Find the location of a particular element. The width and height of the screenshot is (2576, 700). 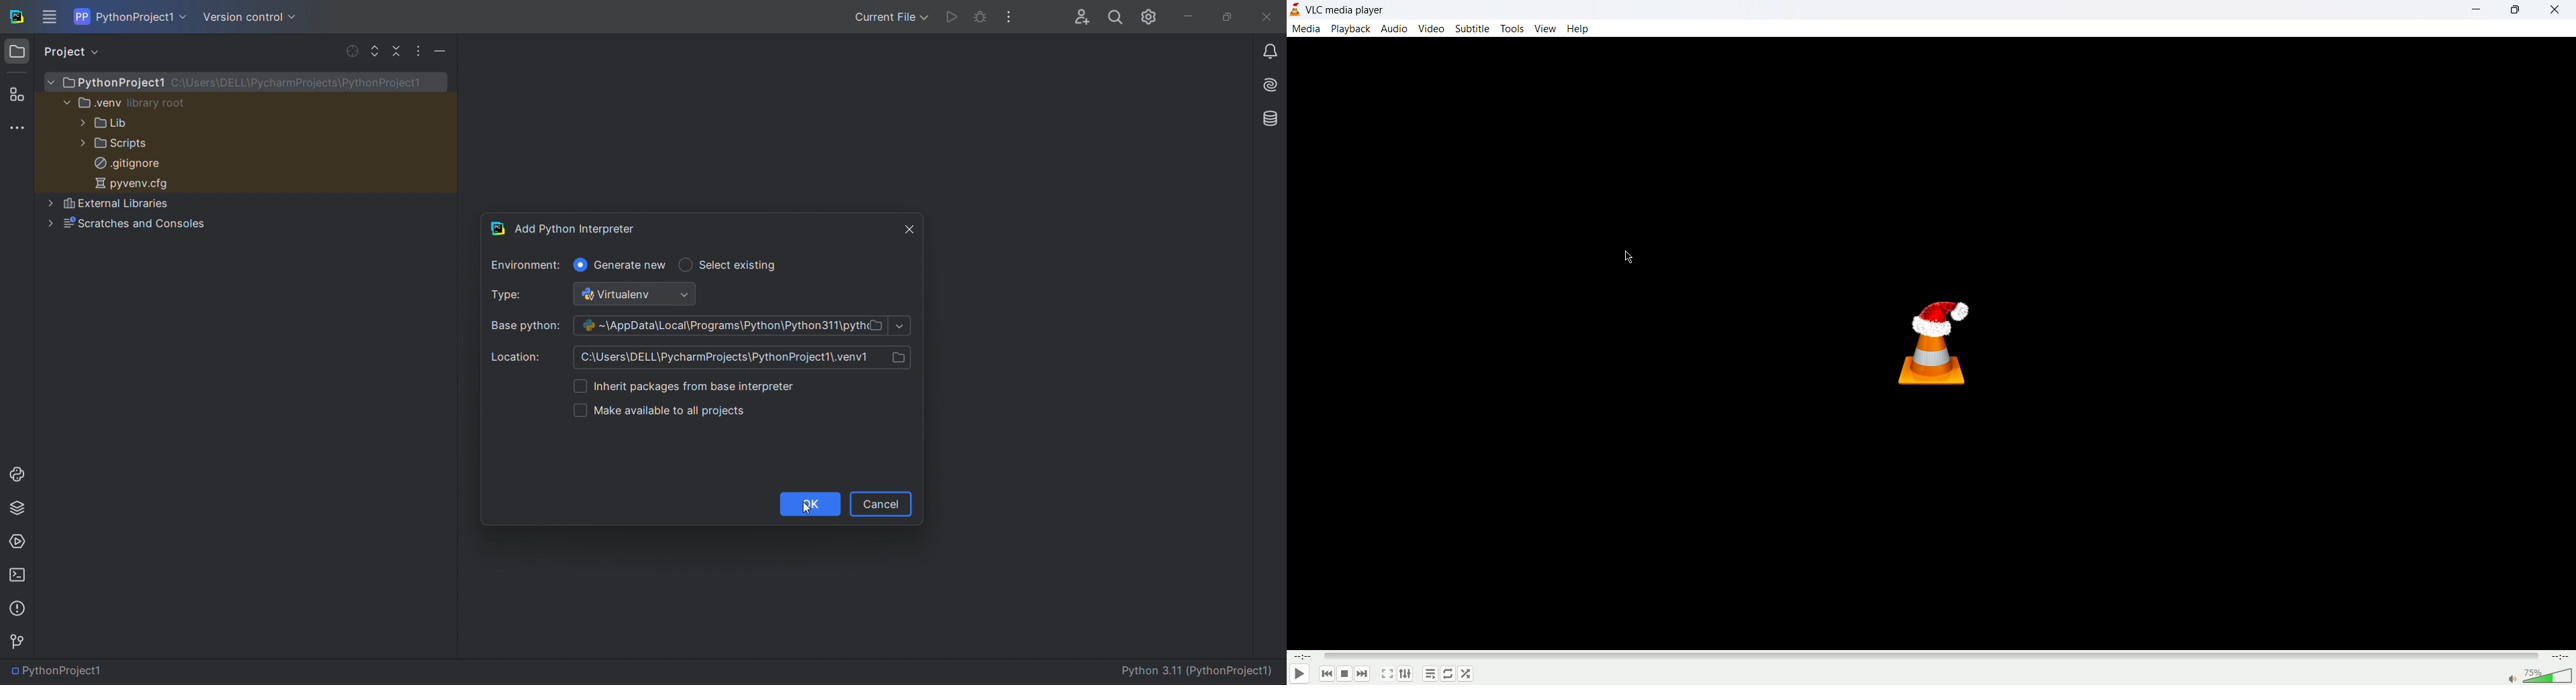

subtitle is located at coordinates (1472, 28).